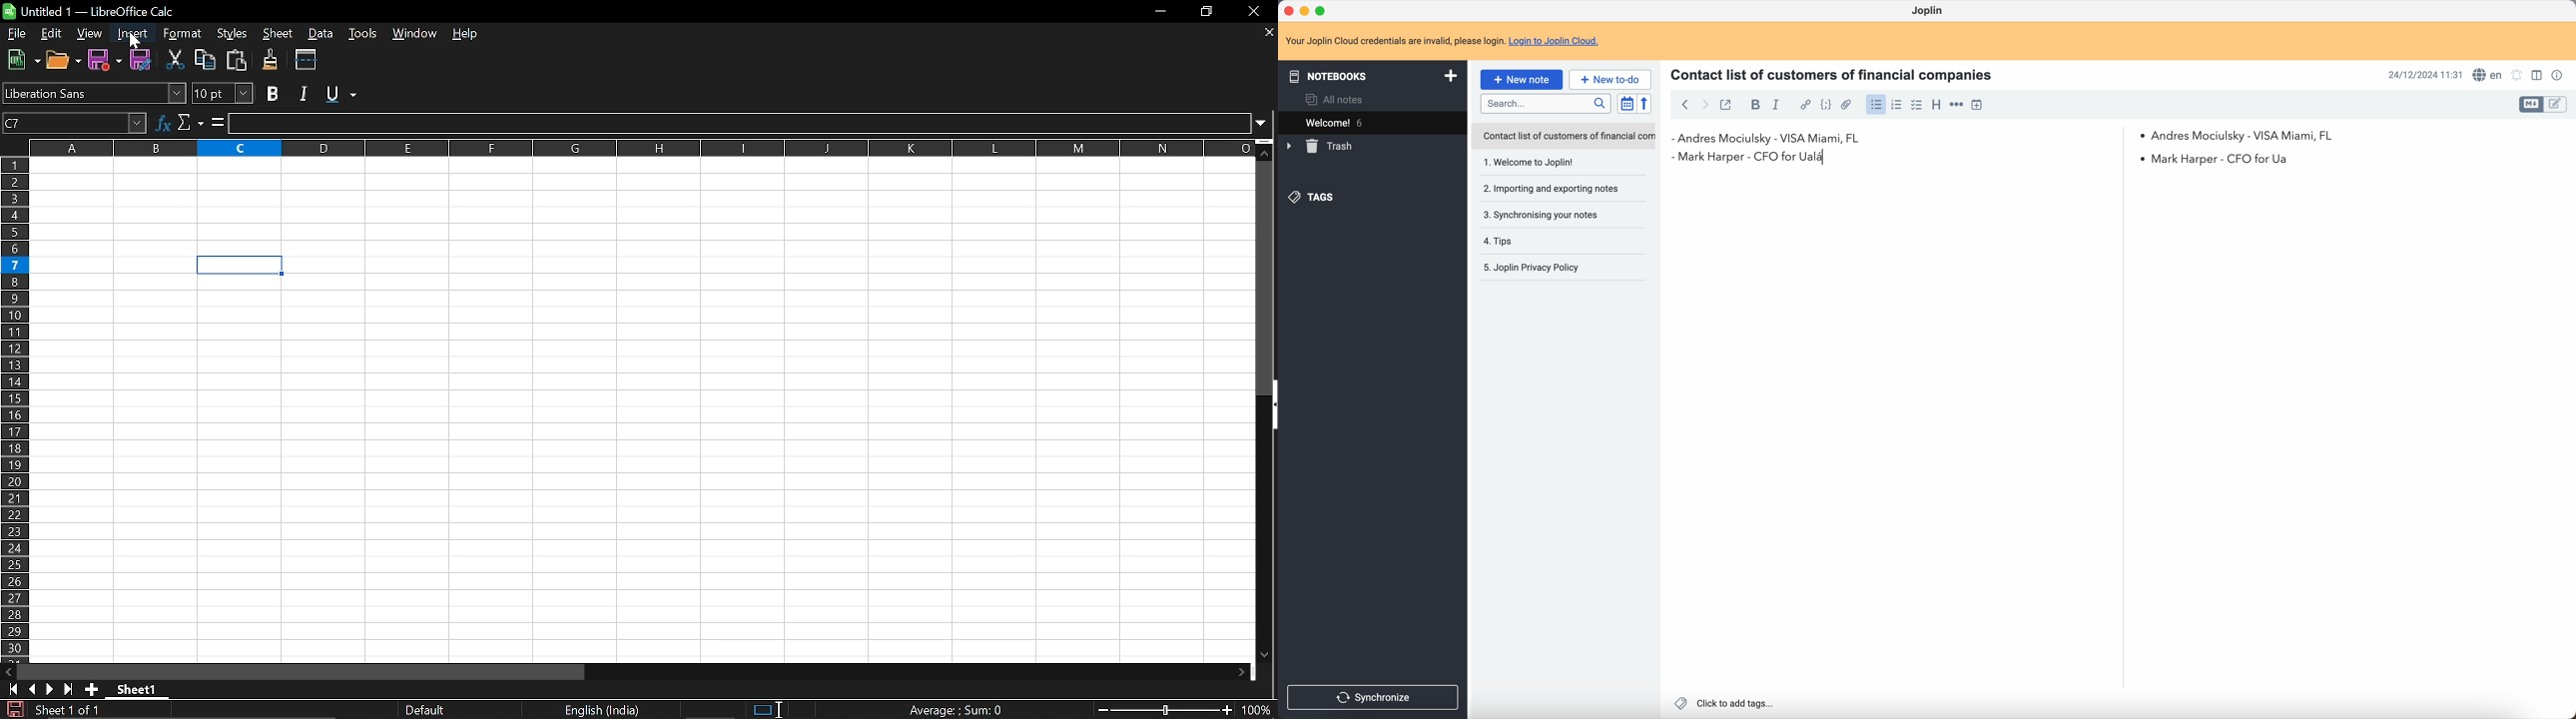 The height and width of the screenshot is (728, 2576). Describe the element at coordinates (1729, 103) in the screenshot. I see `toggle external editing` at that location.